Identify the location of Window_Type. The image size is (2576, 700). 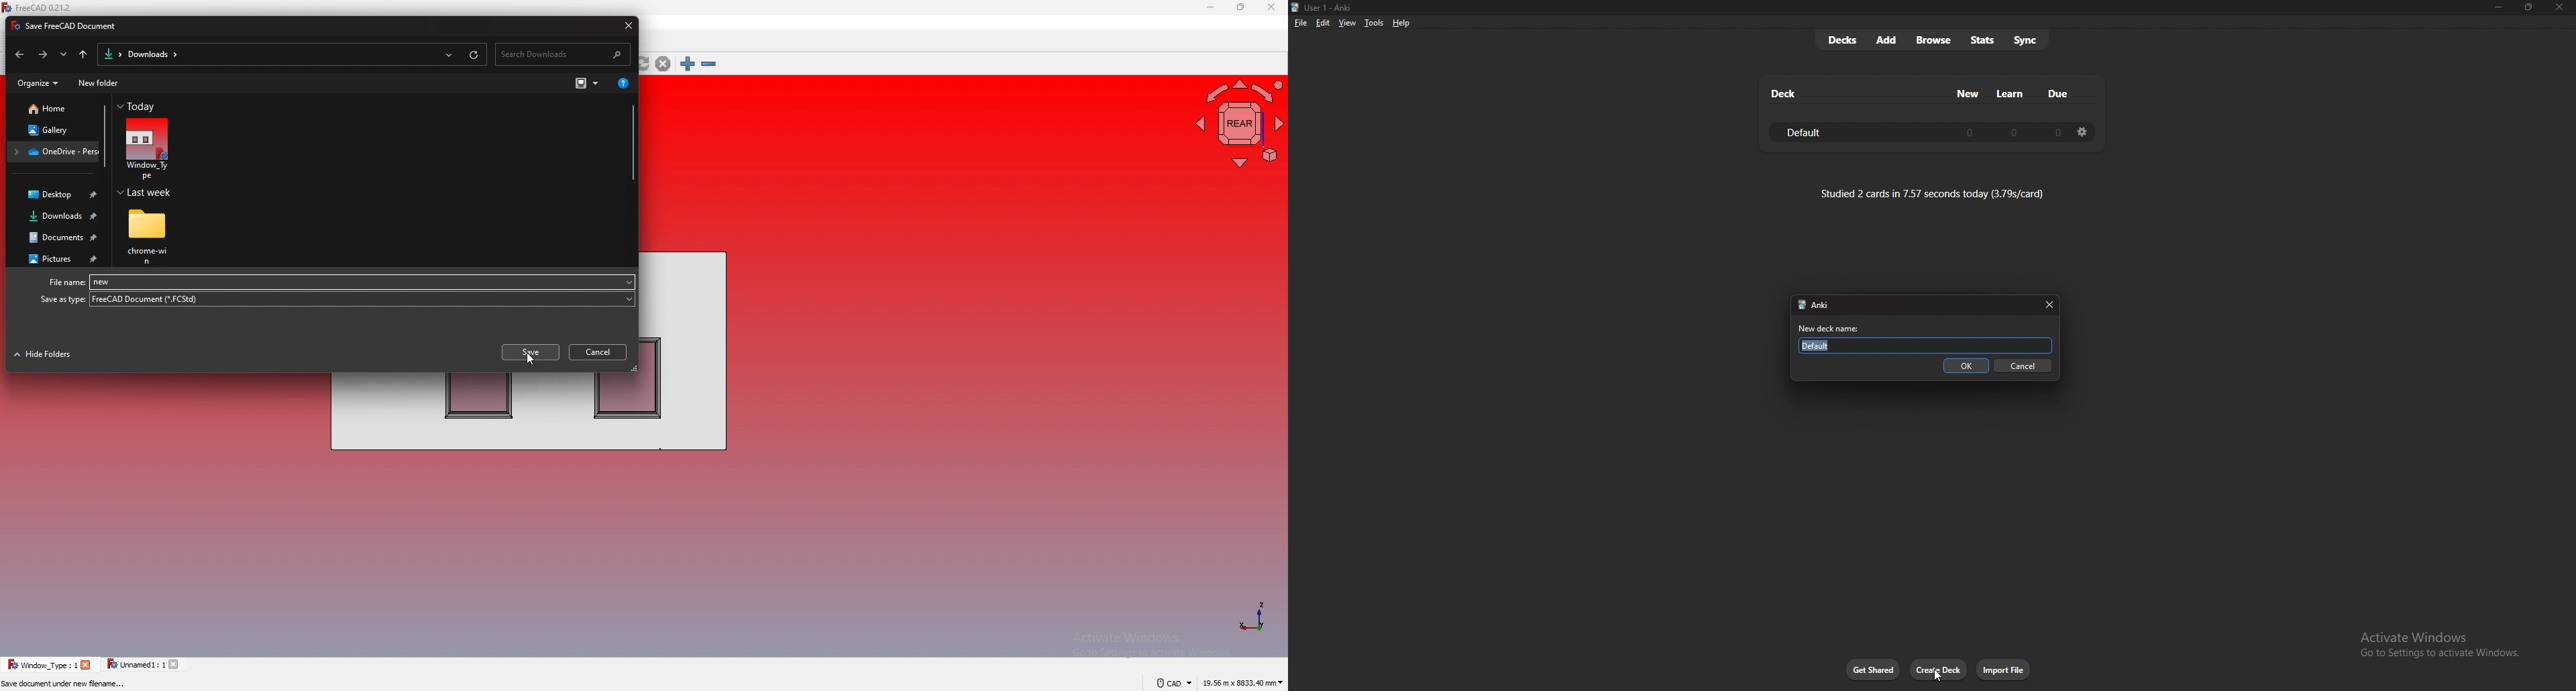
(364, 281).